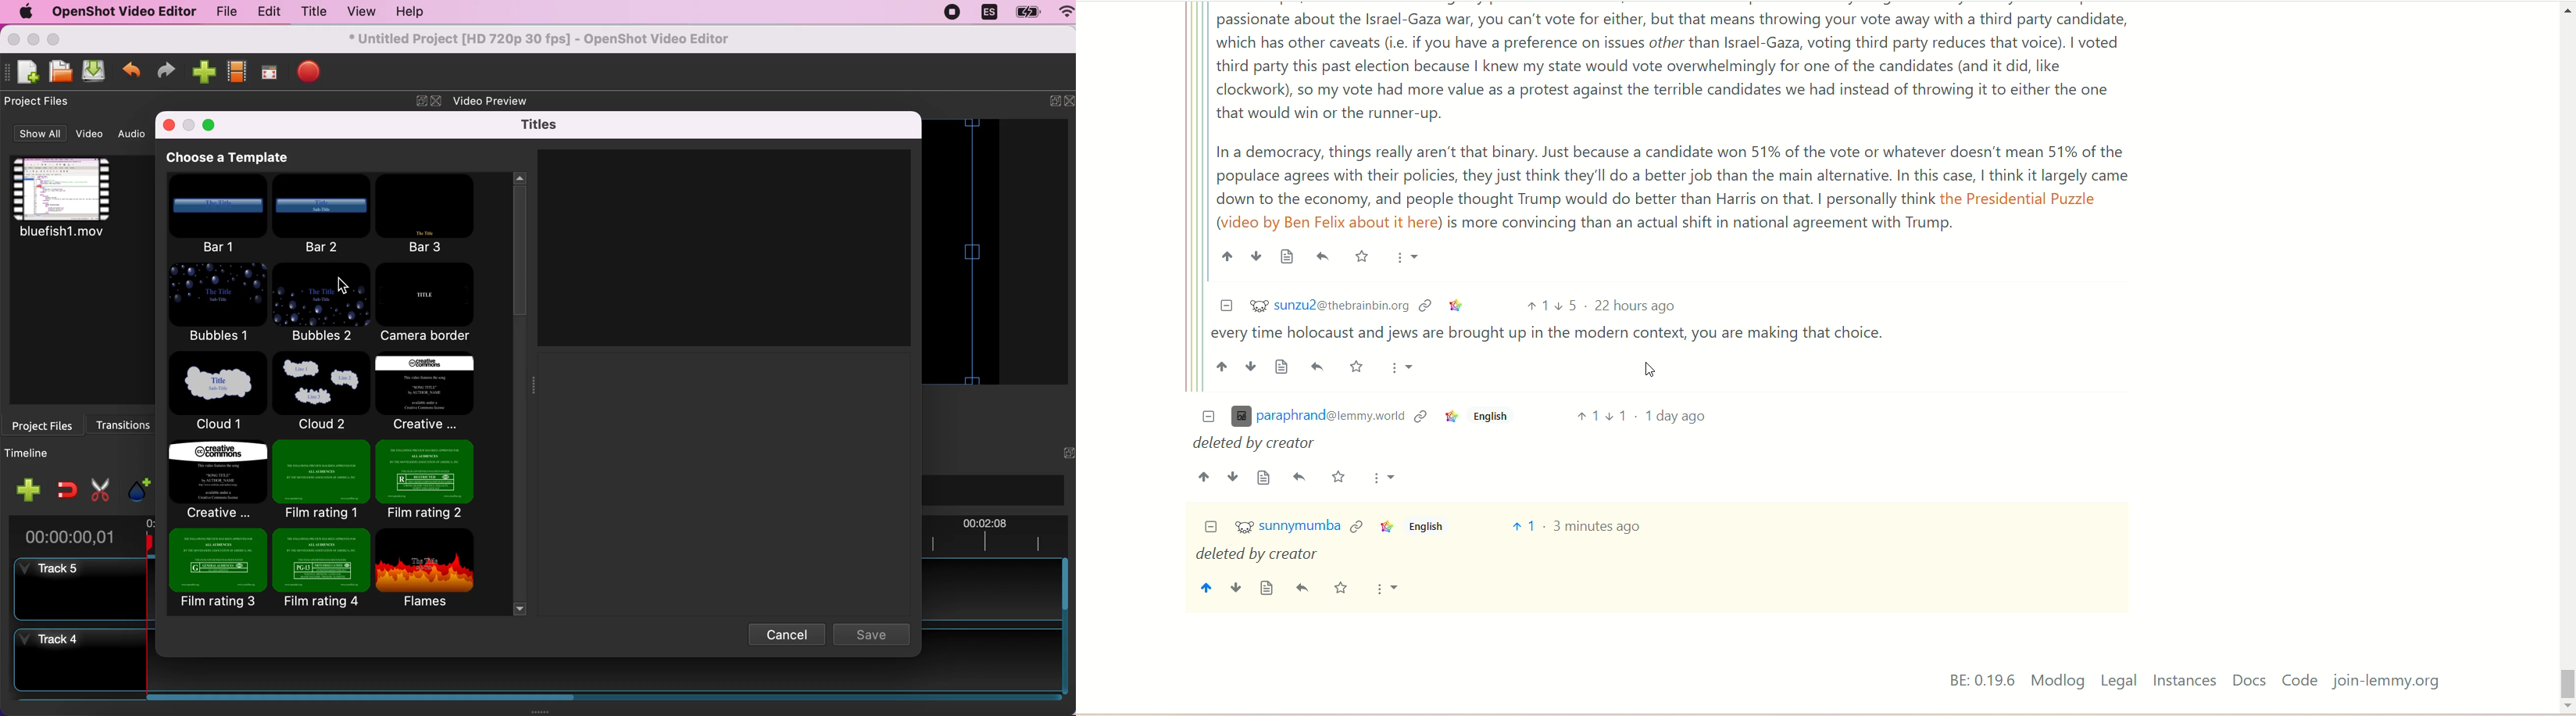 The image size is (2576, 728). What do you see at coordinates (92, 134) in the screenshot?
I see `video` at bounding box center [92, 134].